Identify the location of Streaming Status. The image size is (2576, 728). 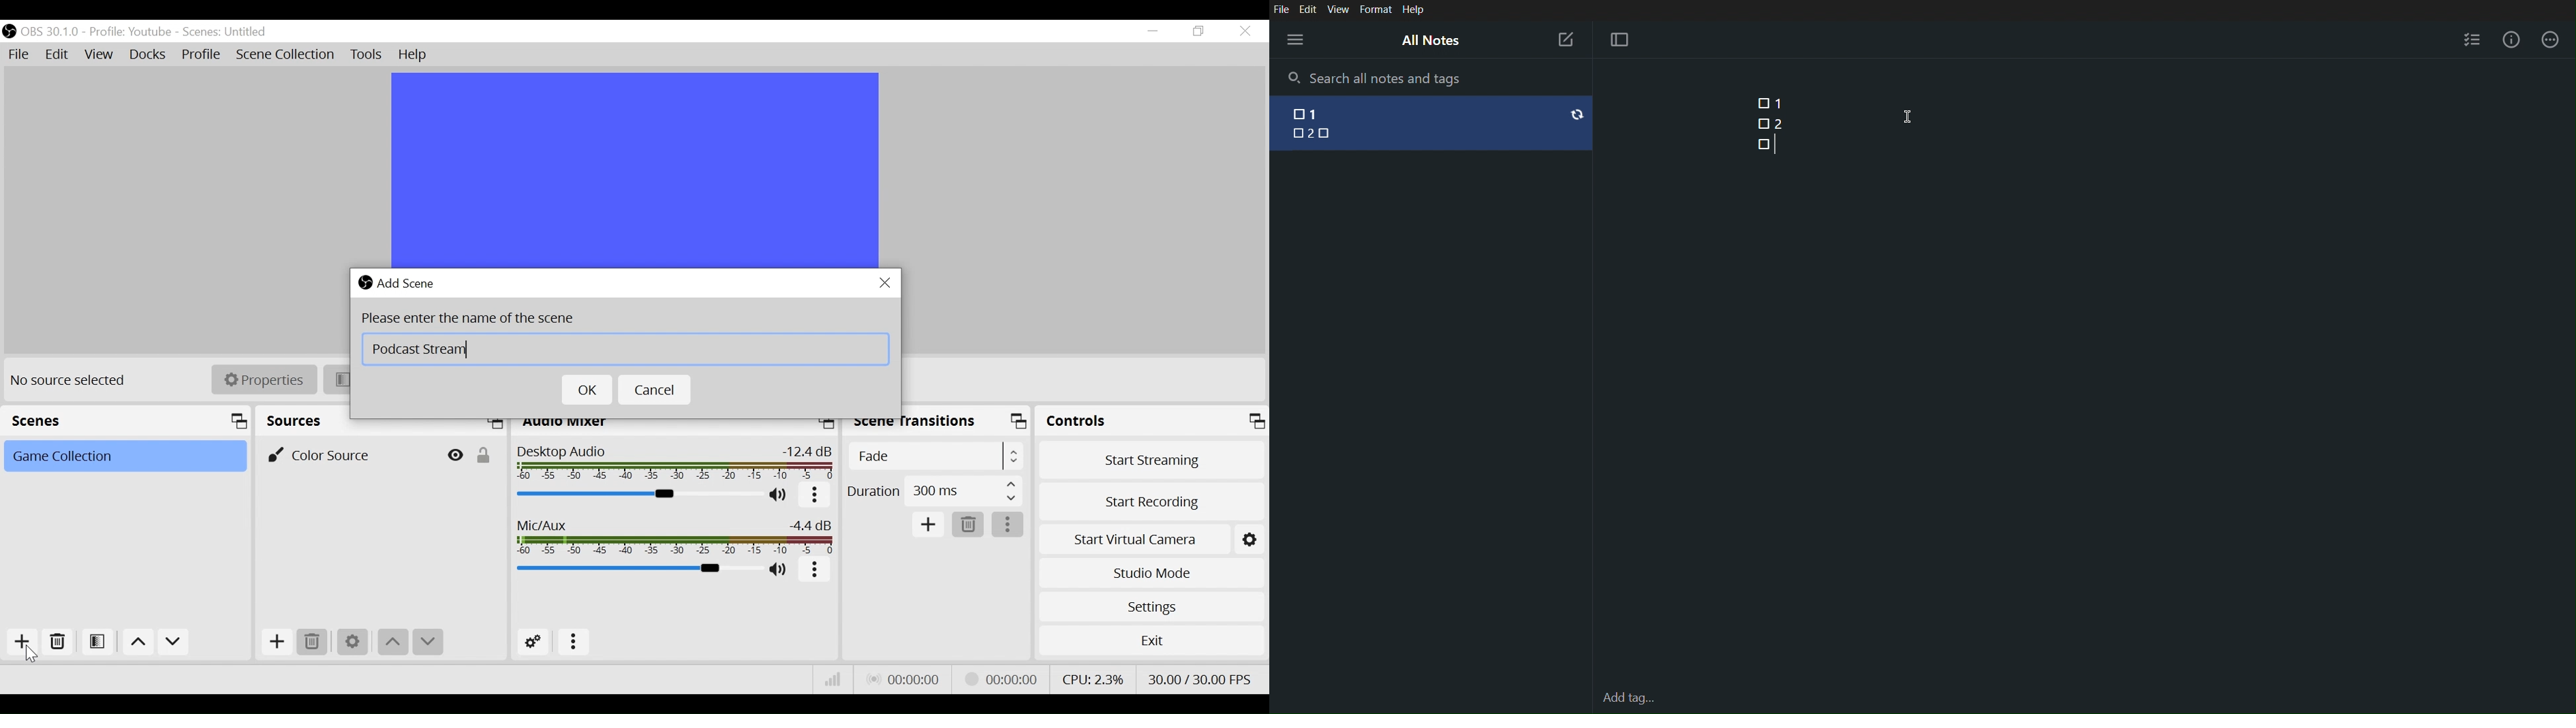
(998, 678).